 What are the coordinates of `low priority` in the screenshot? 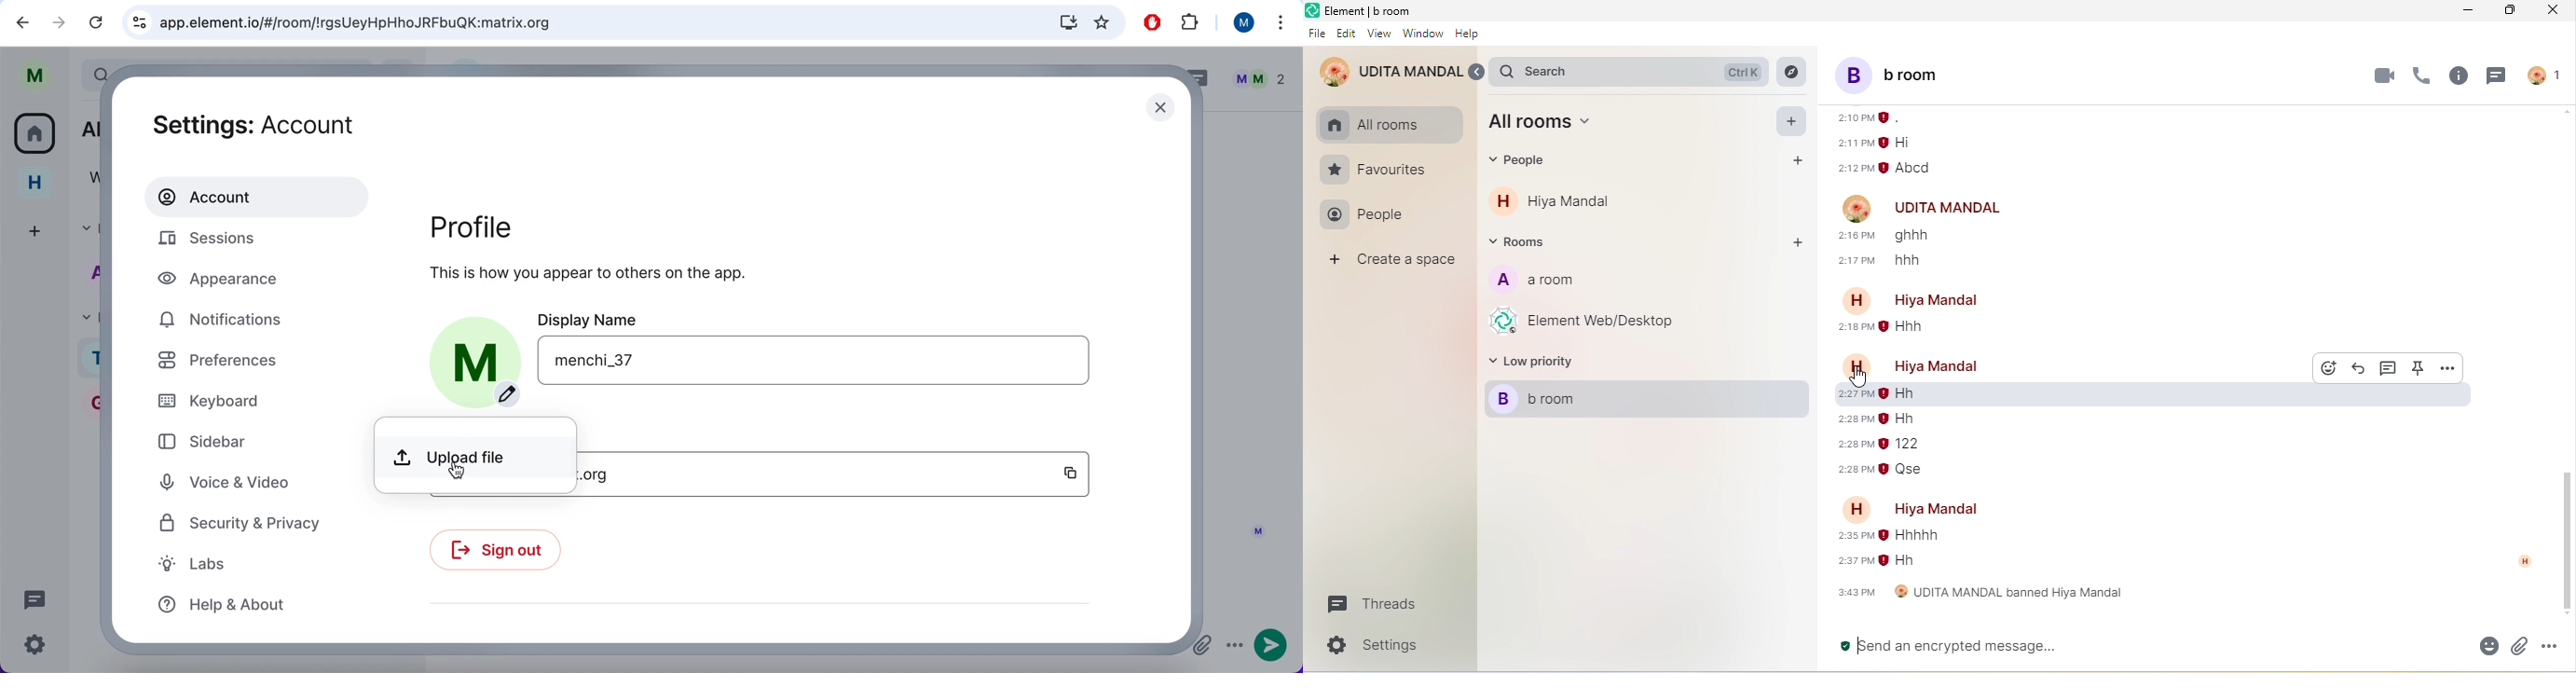 It's located at (1537, 364).